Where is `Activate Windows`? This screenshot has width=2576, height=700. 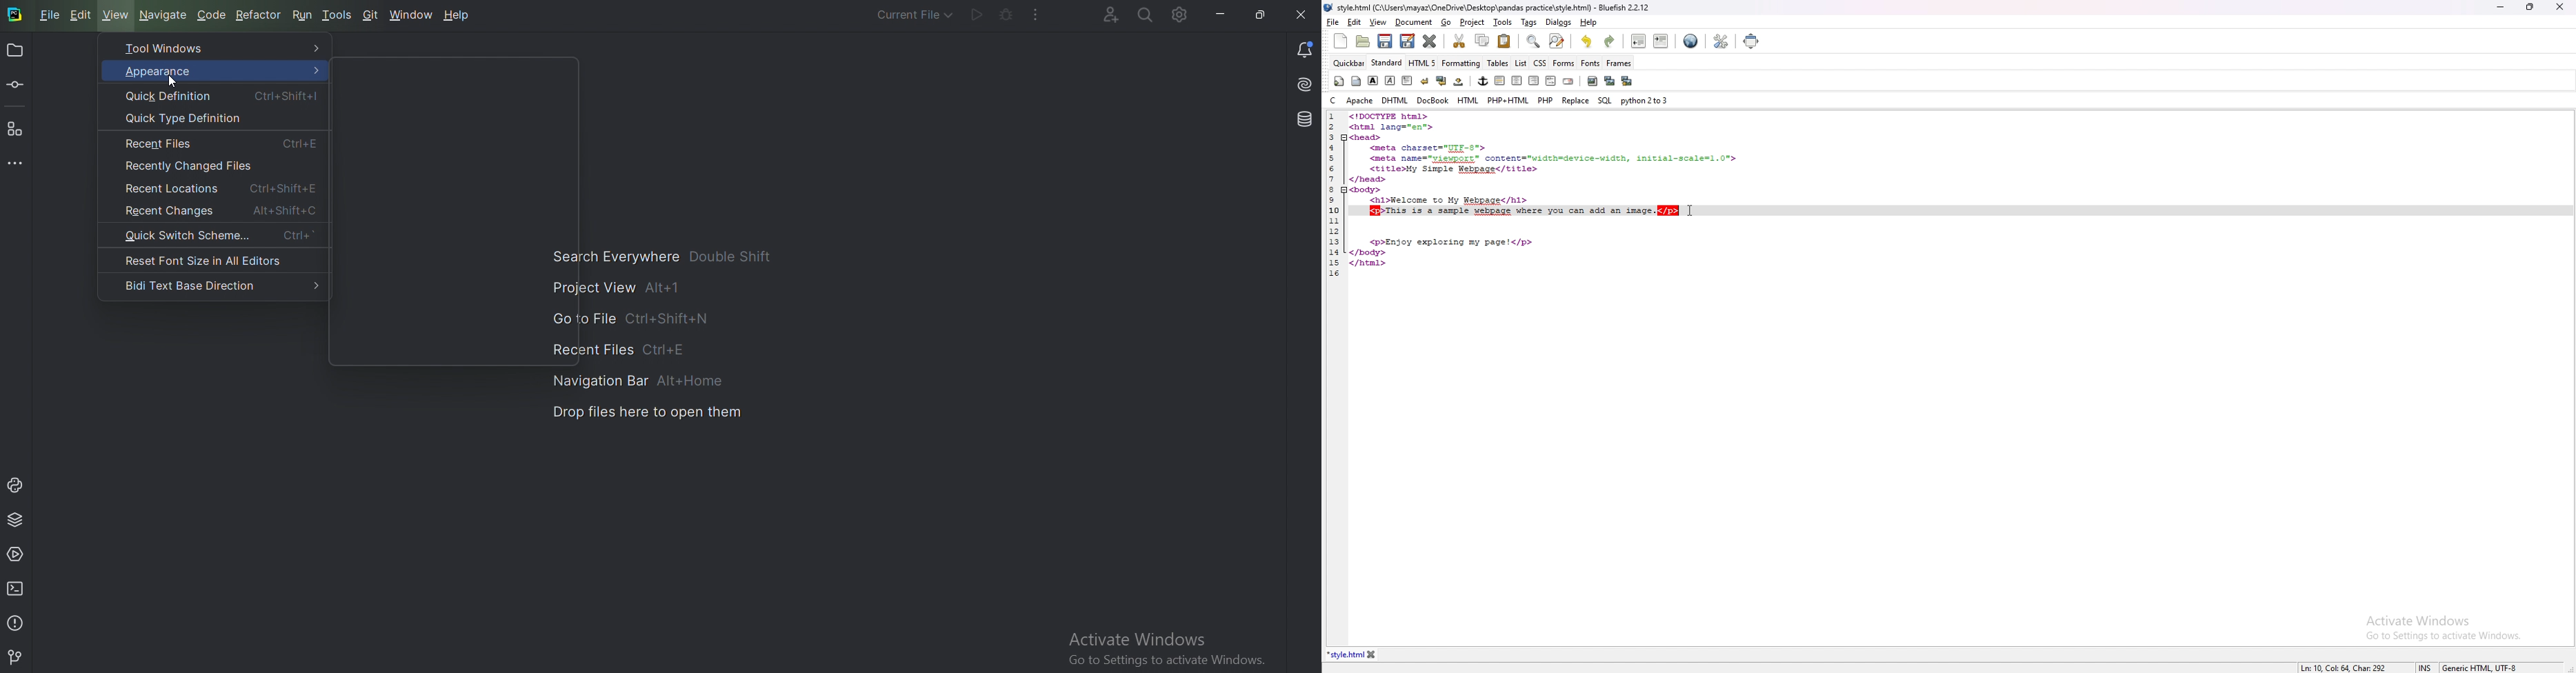 Activate Windows is located at coordinates (2419, 621).